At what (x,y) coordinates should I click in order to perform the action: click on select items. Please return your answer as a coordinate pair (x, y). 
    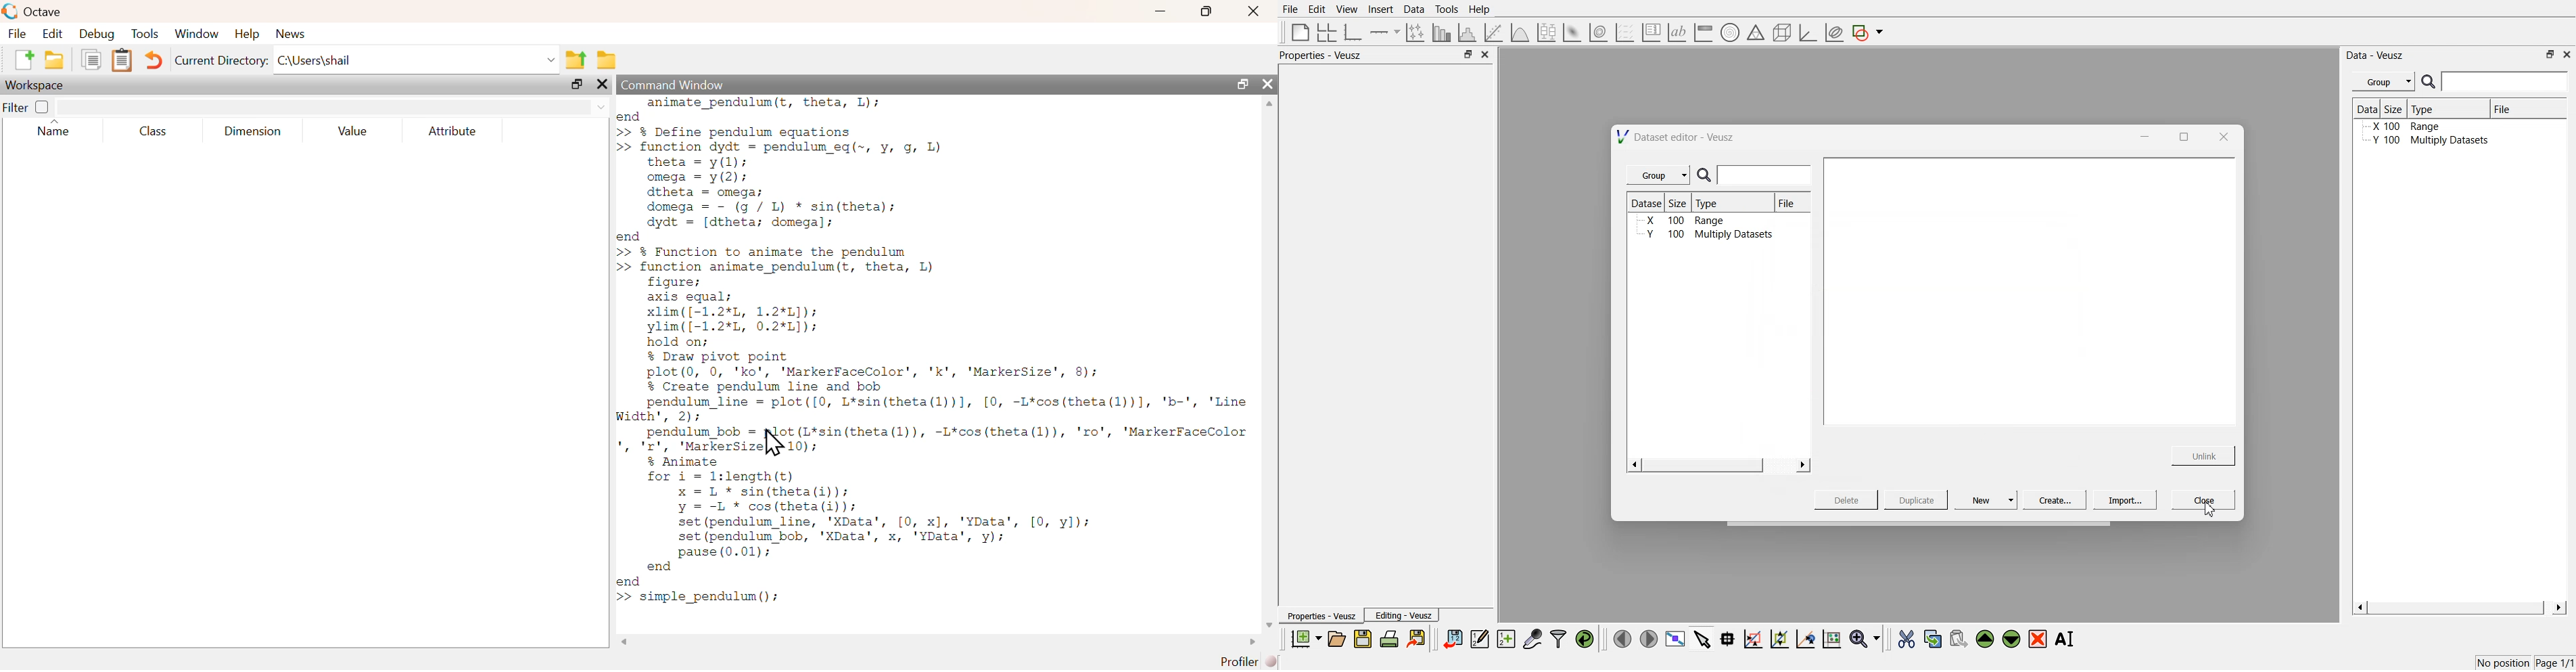
    Looking at the image, I should click on (1702, 638).